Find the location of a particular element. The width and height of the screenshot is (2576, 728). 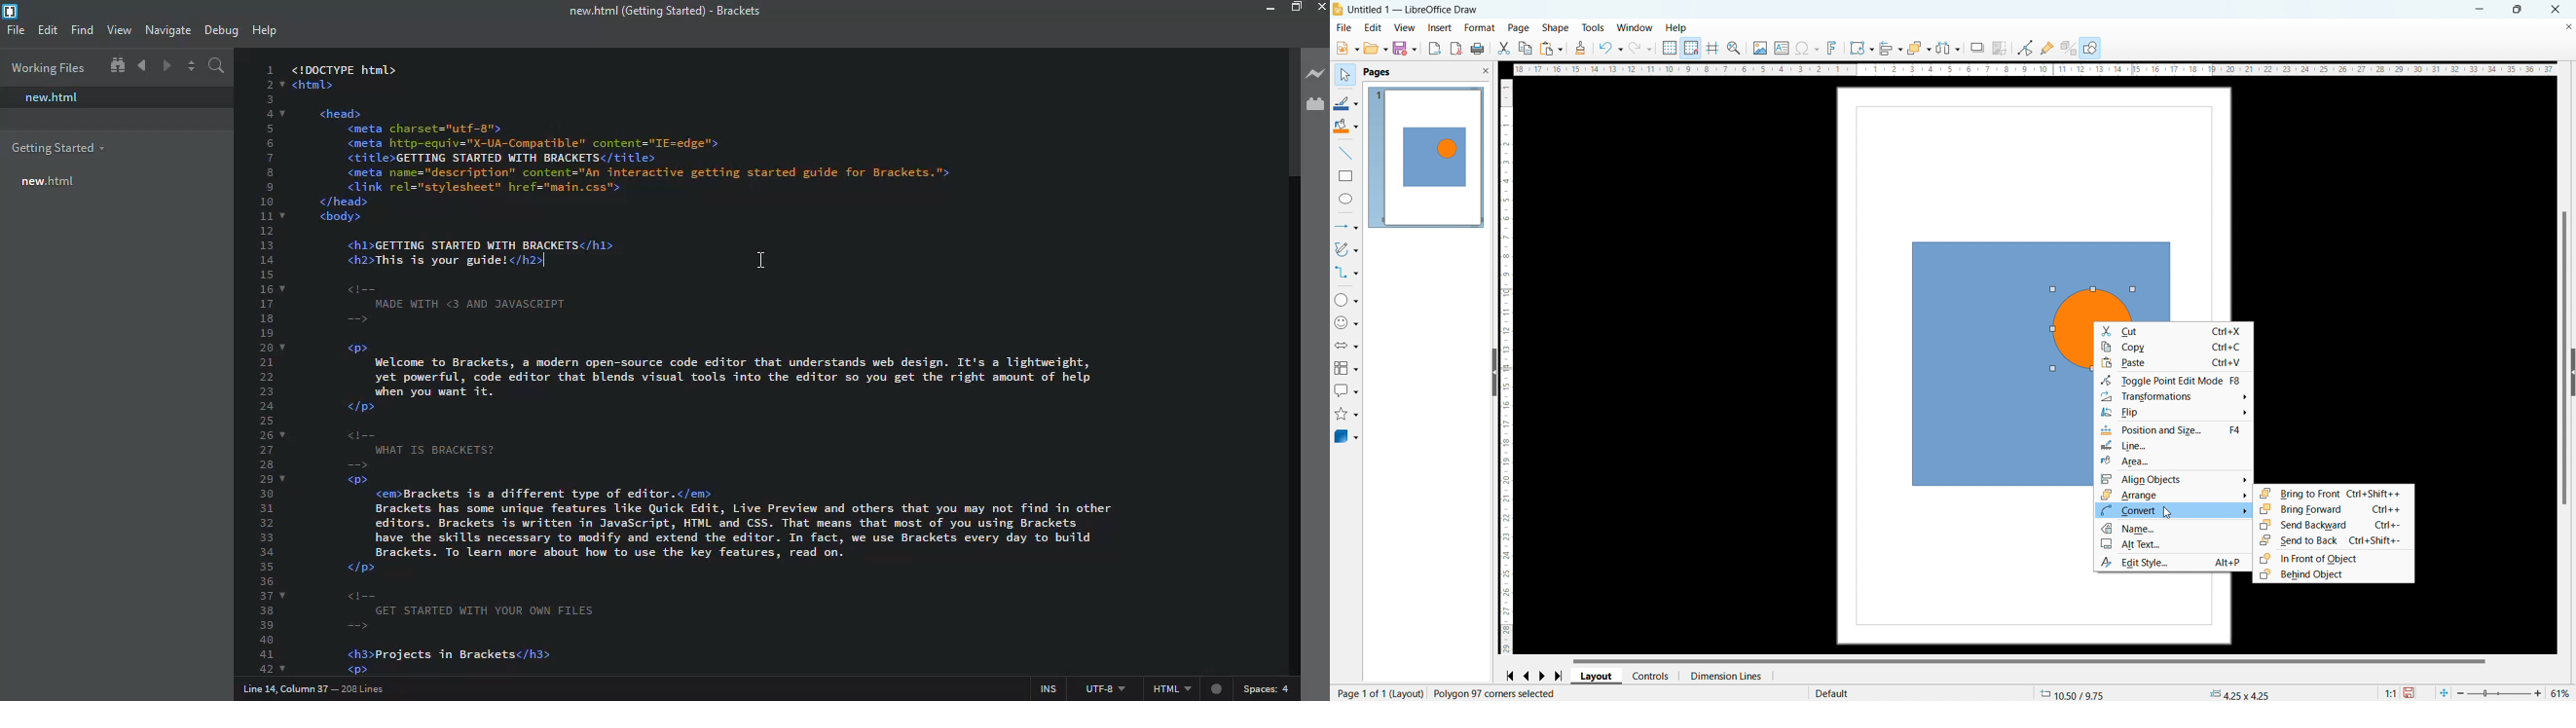

zoom in is located at coordinates (2539, 693).